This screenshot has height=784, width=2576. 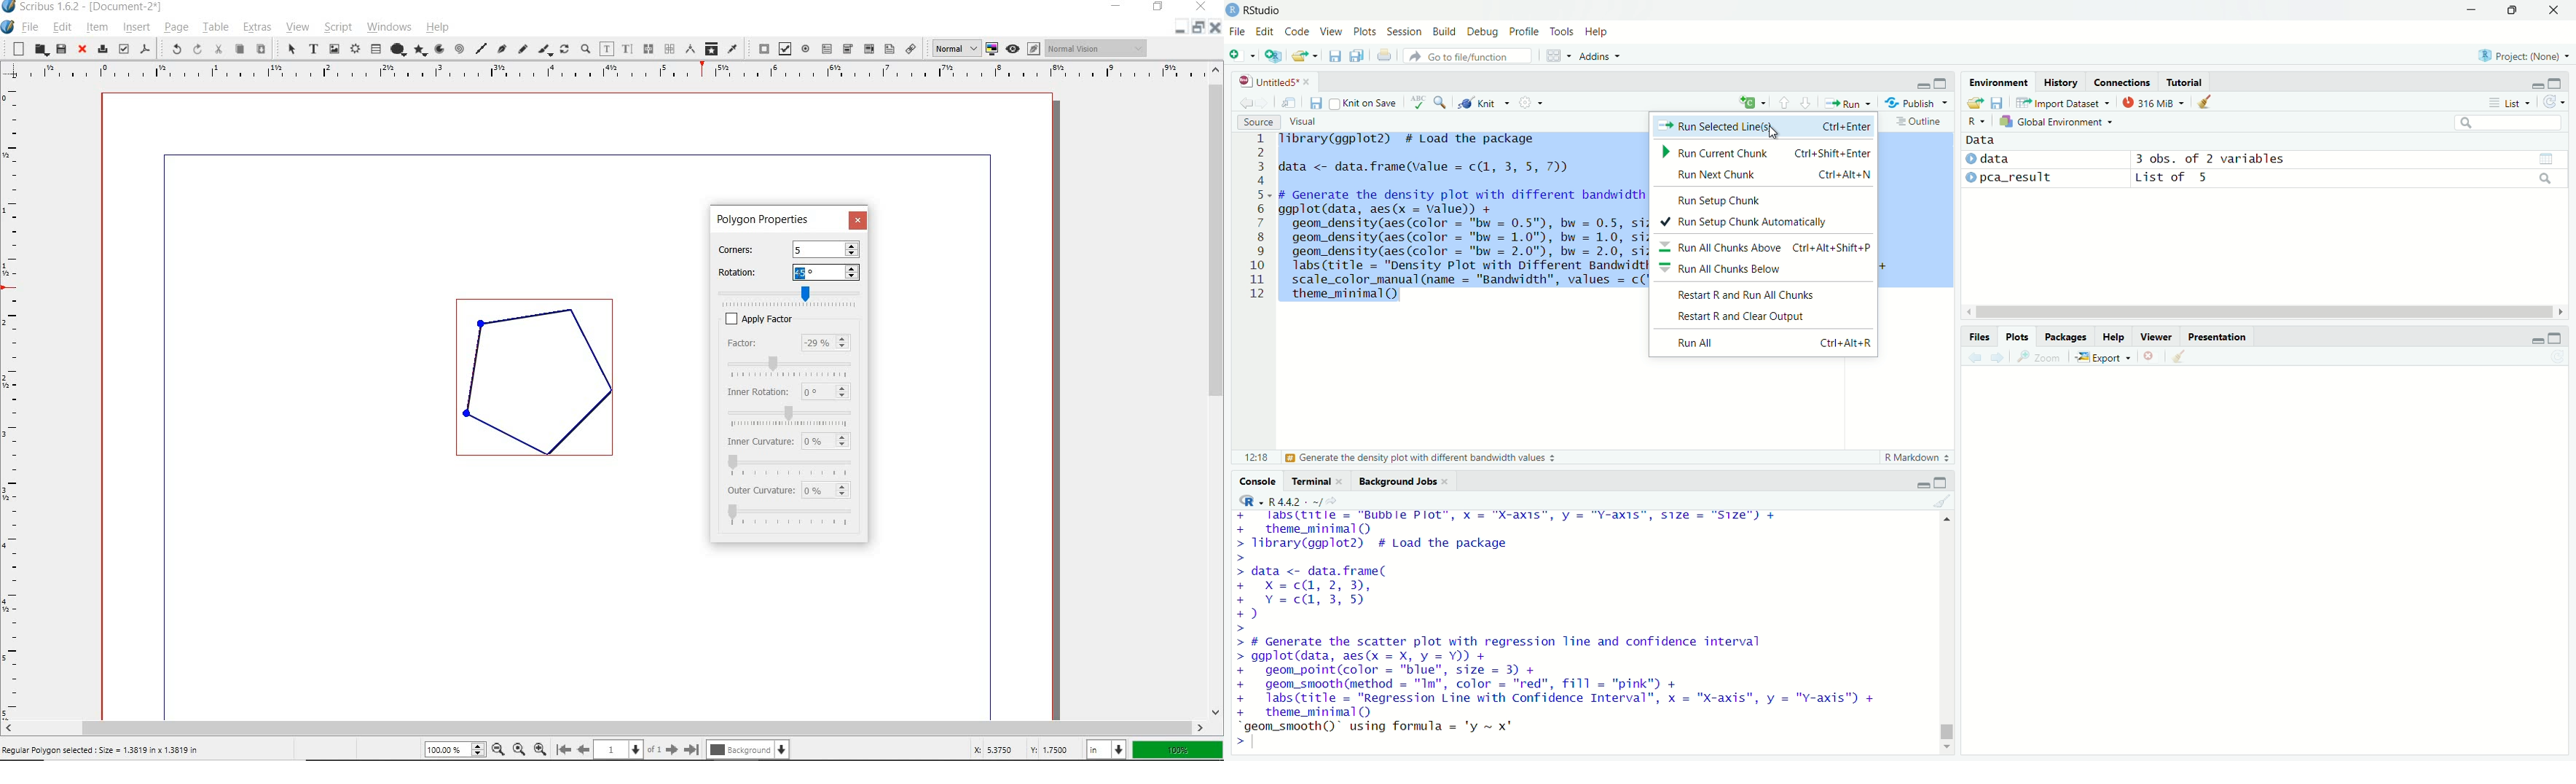 I want to click on pdf check box, so click(x=783, y=50).